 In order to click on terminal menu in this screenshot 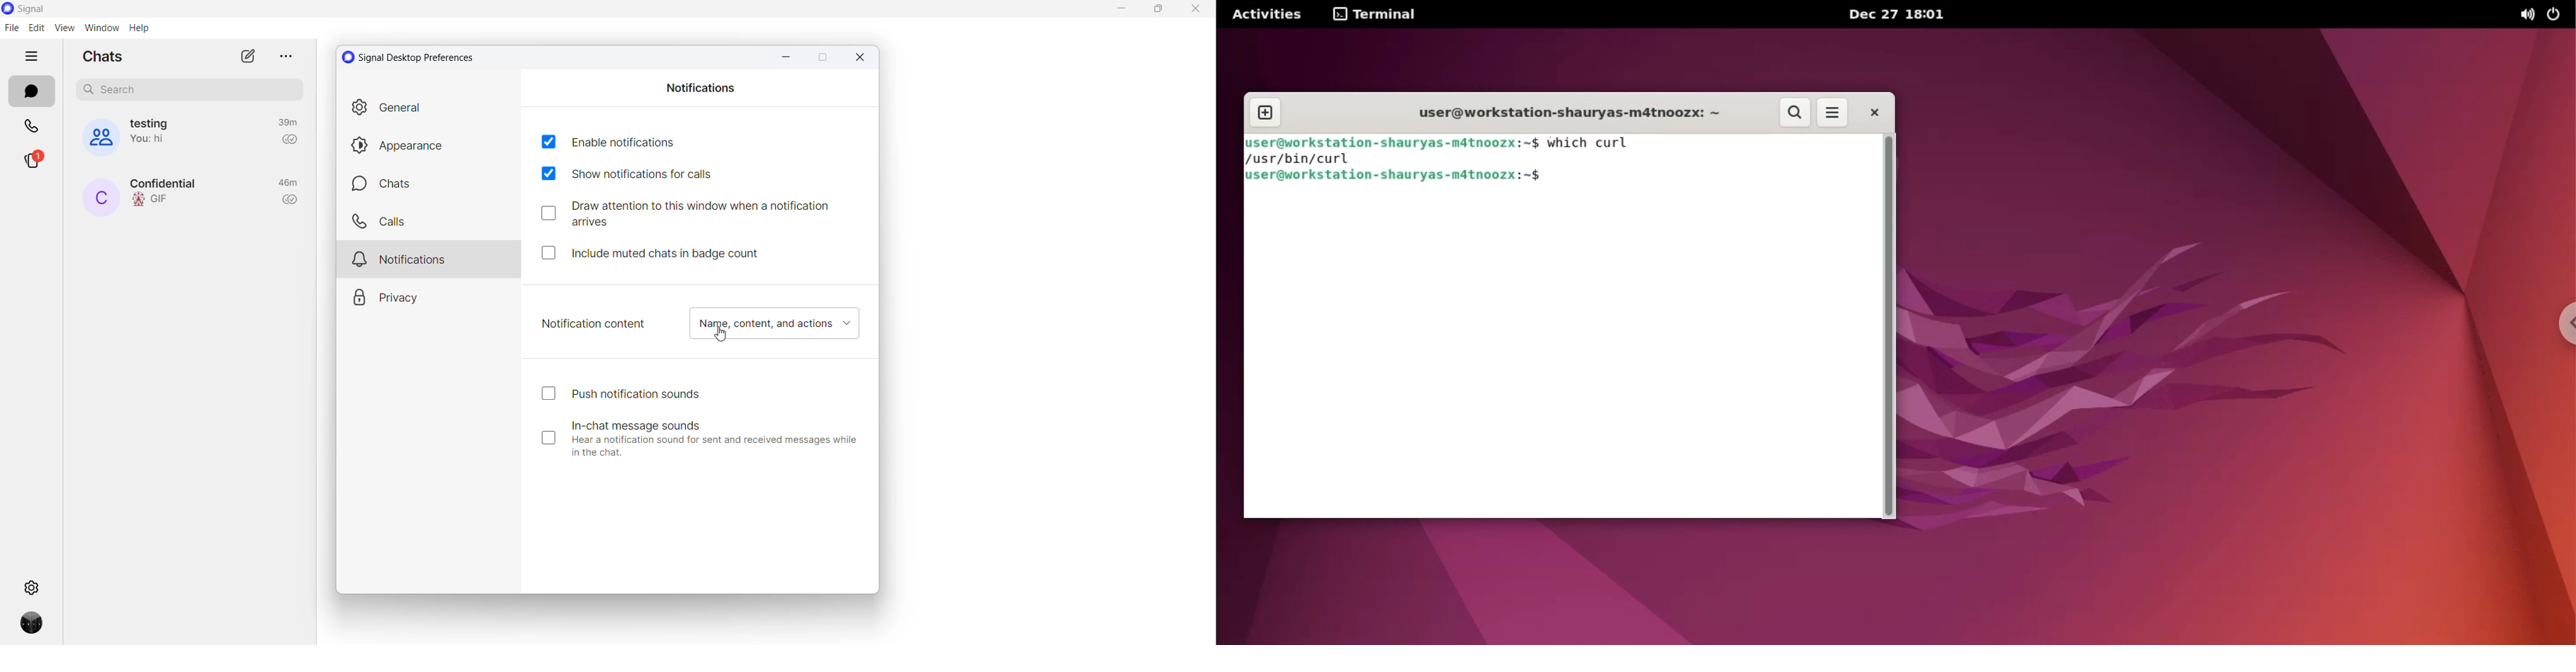, I will do `click(1379, 15)`.